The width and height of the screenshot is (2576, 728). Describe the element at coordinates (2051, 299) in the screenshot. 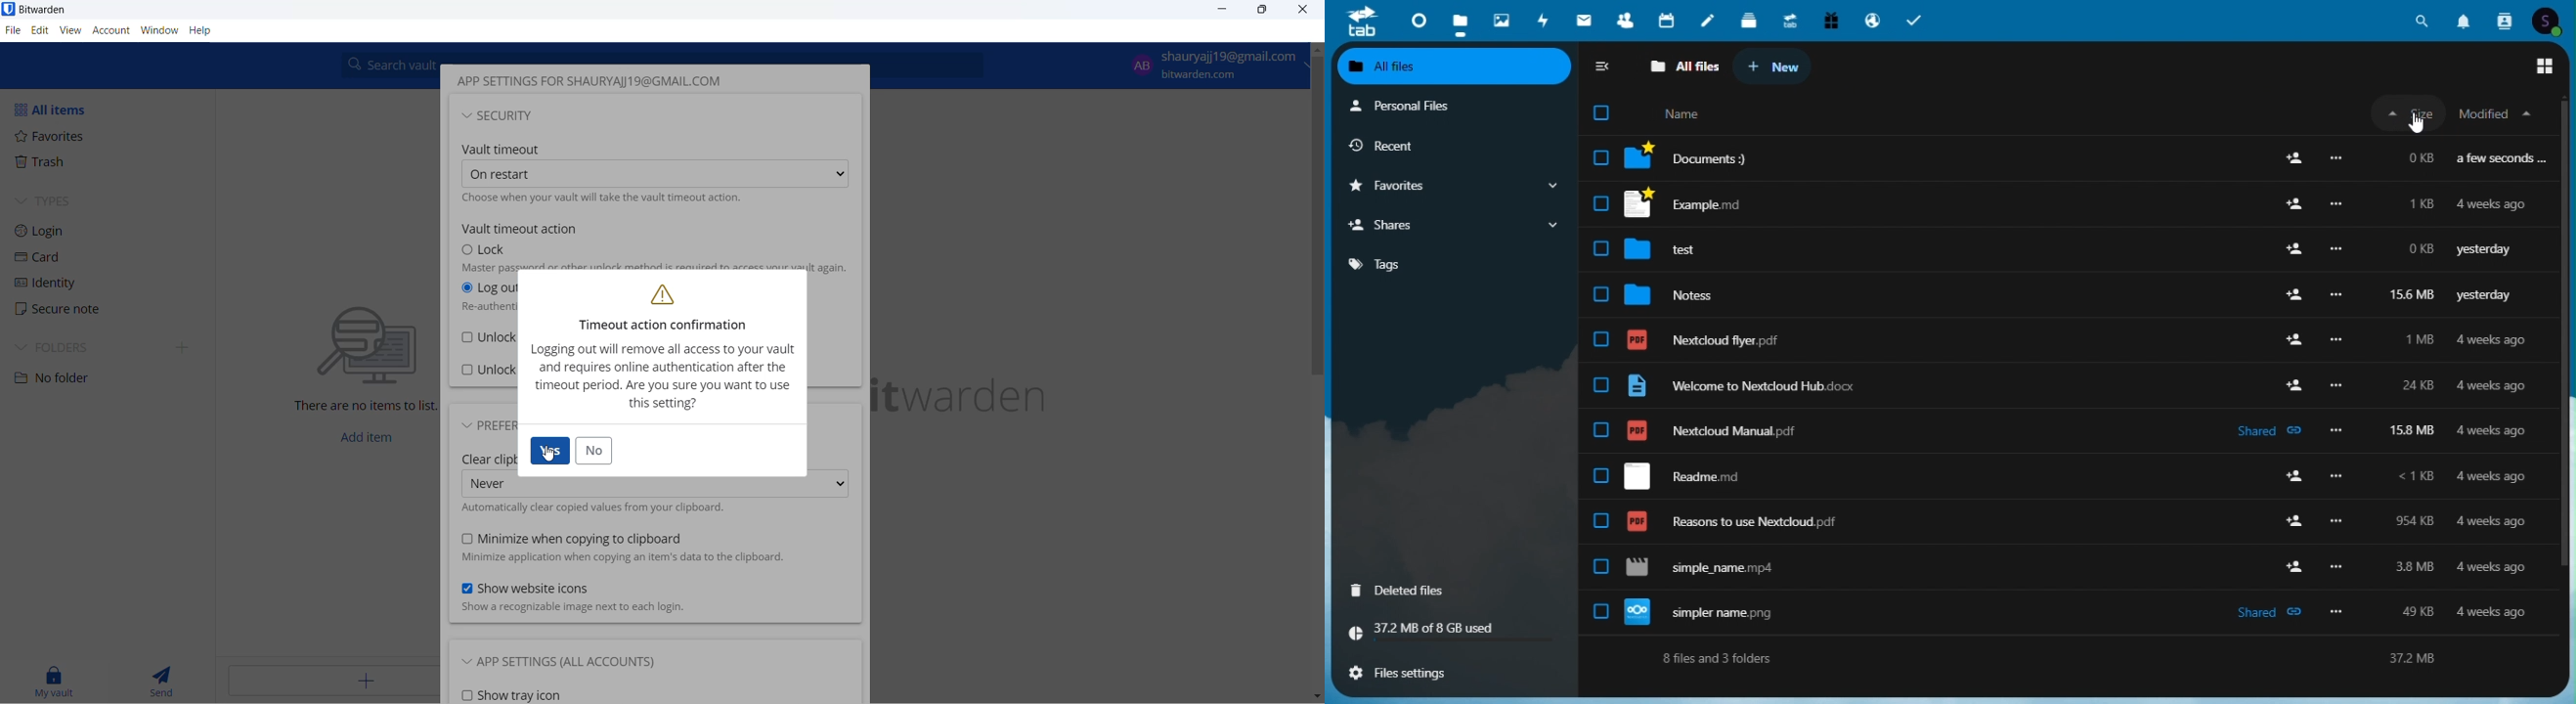

I see `Notes` at that location.